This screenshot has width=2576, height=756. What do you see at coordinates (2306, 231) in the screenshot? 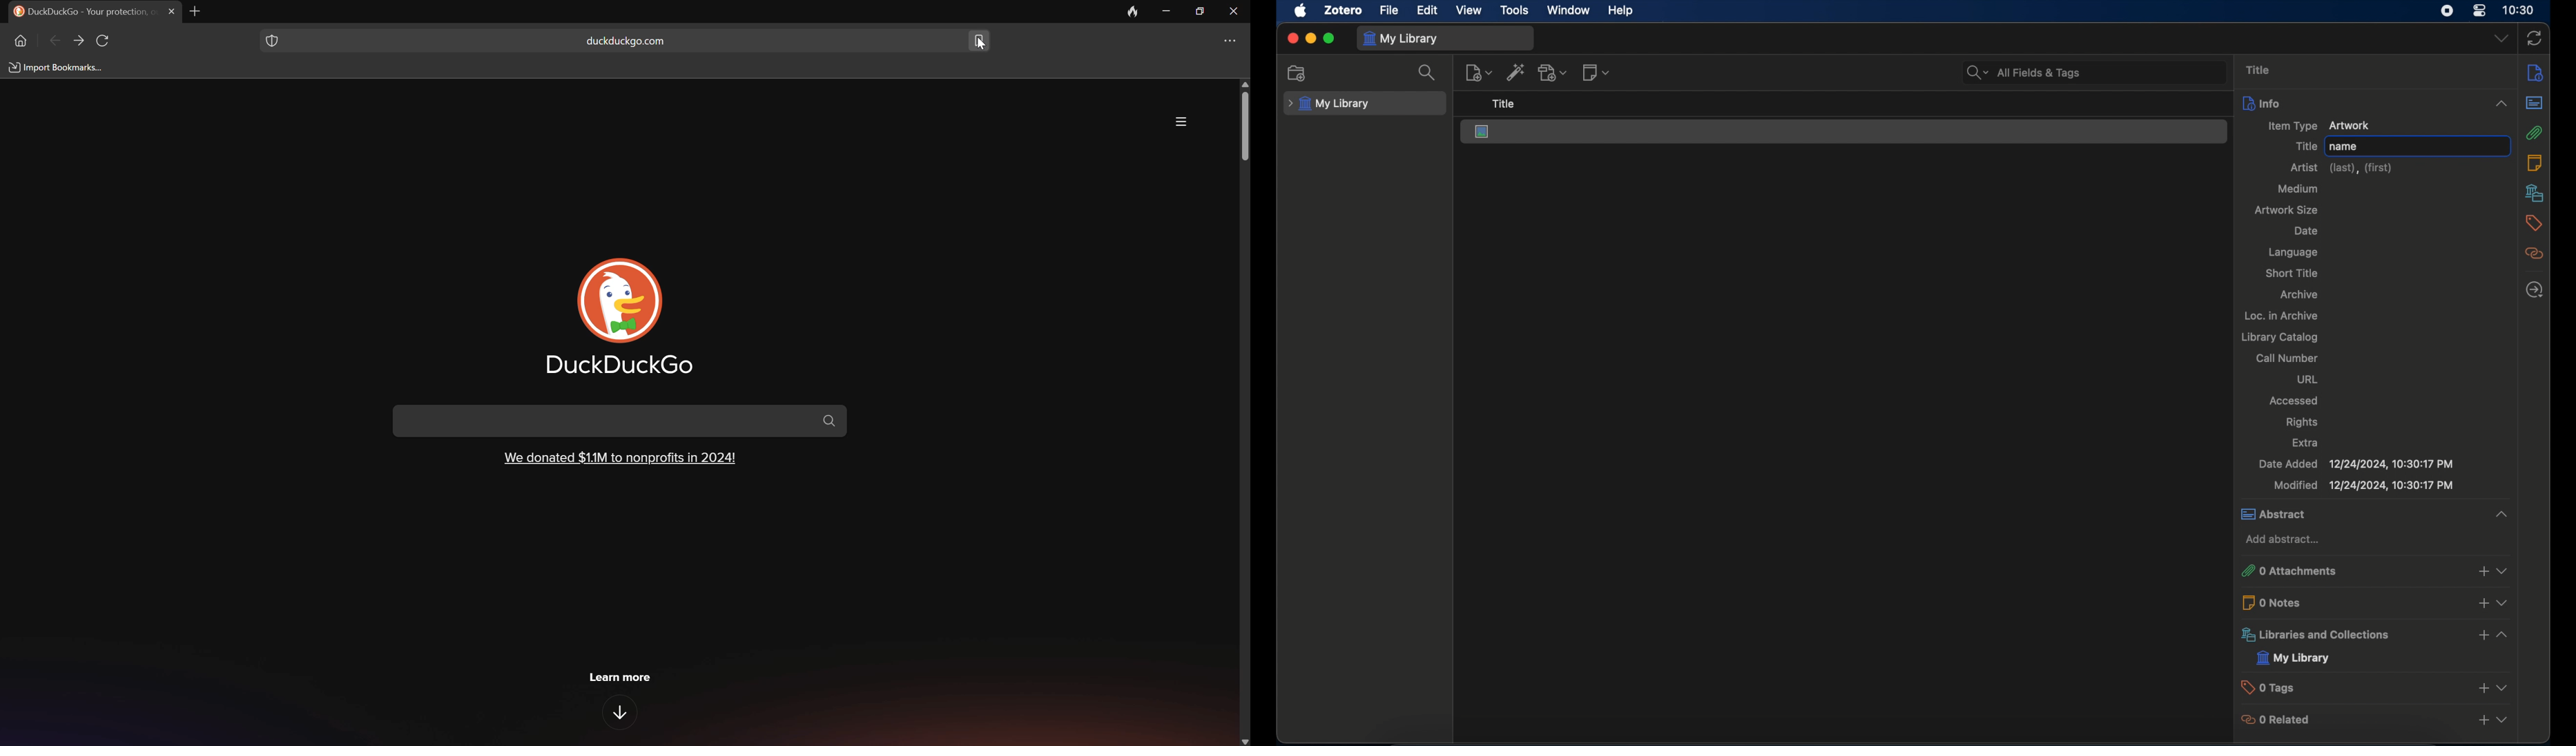
I see `date` at bounding box center [2306, 231].